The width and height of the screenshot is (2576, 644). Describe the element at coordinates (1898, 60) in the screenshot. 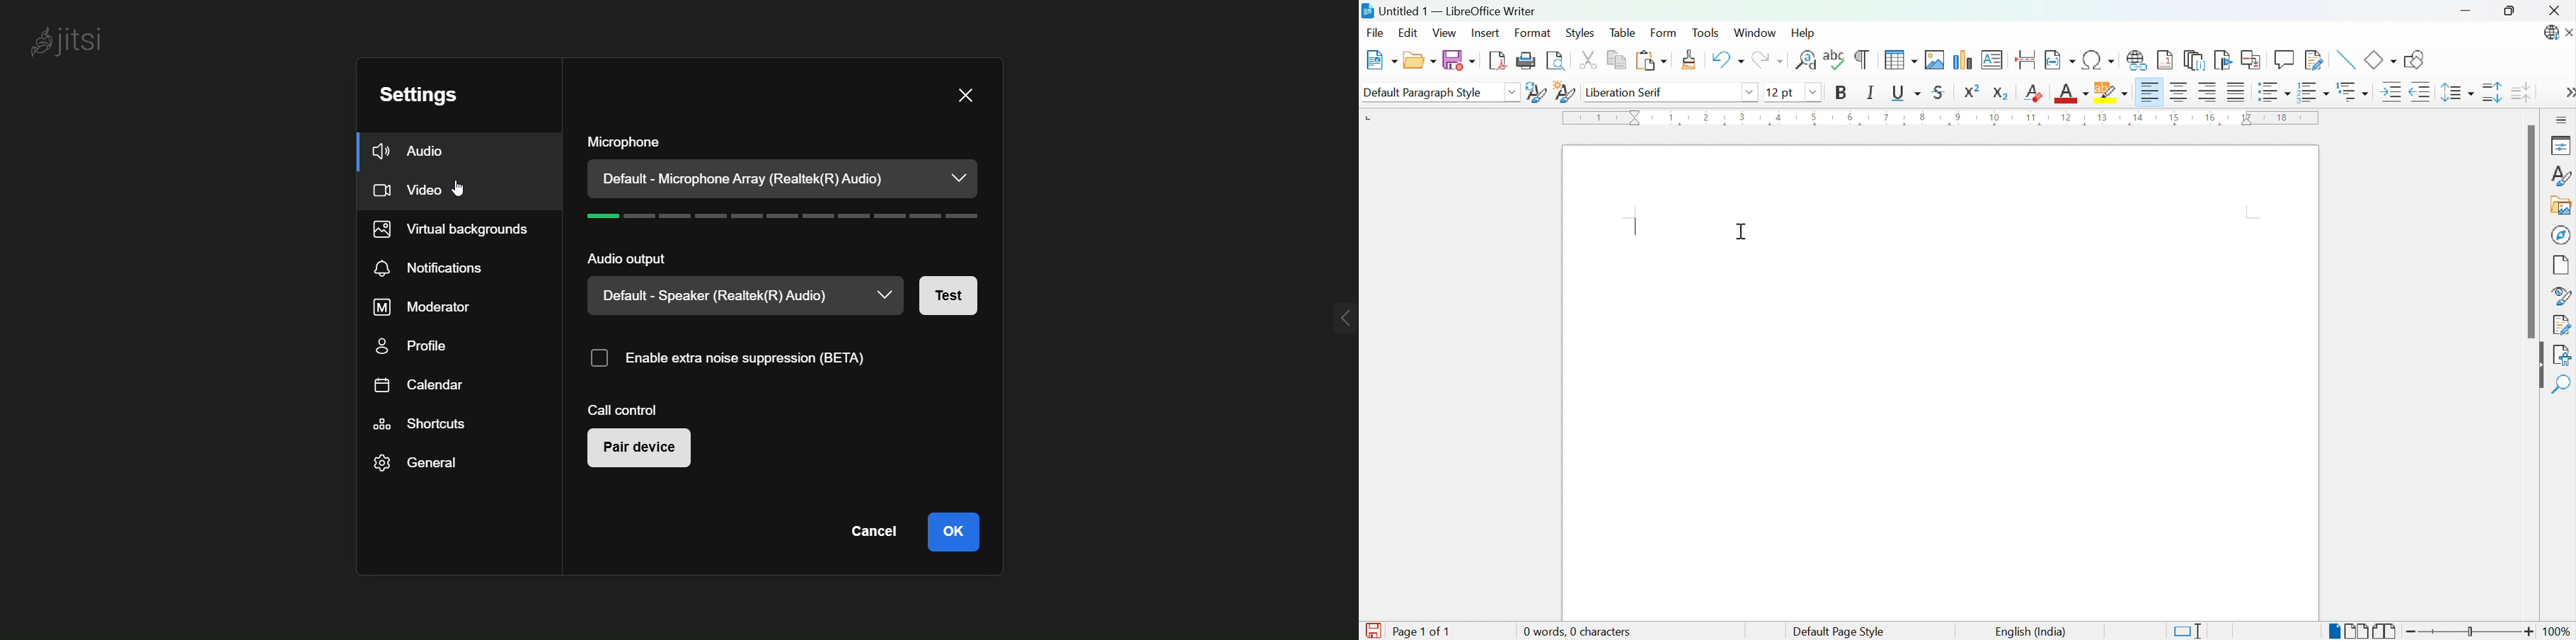

I see `Insert Table` at that location.